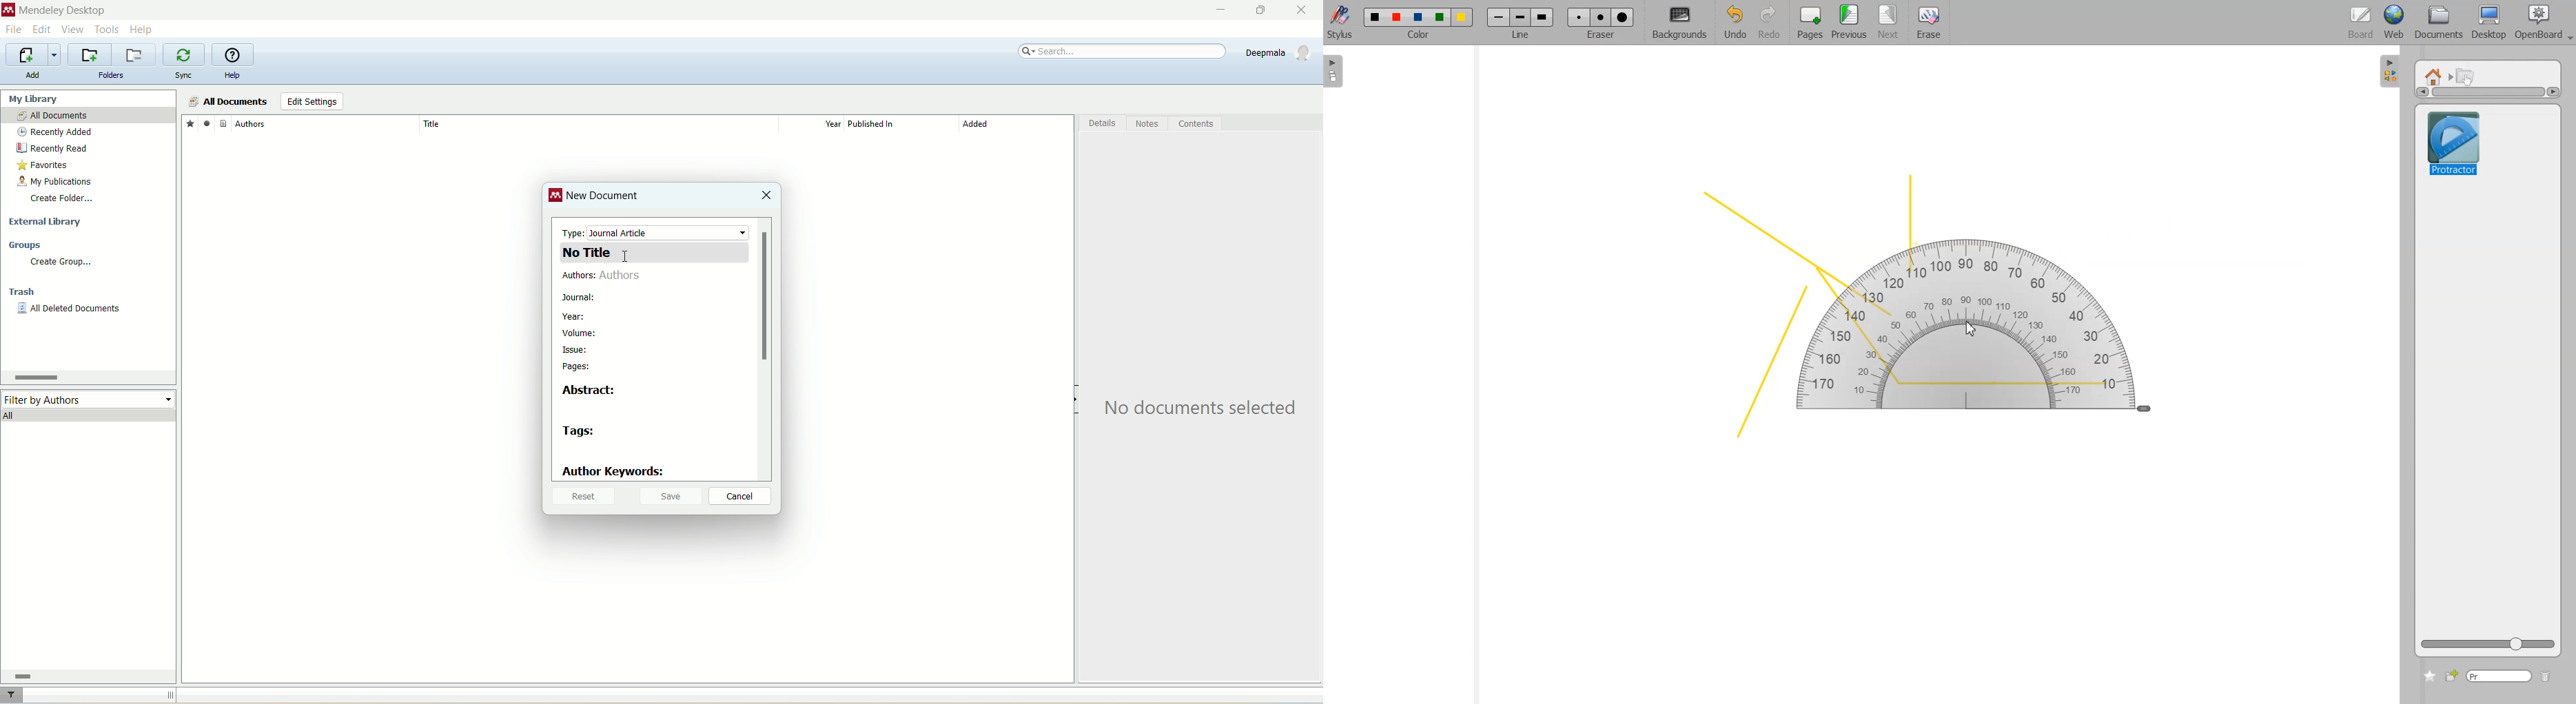  I want to click on synchronize library with mendeley web, so click(185, 55).